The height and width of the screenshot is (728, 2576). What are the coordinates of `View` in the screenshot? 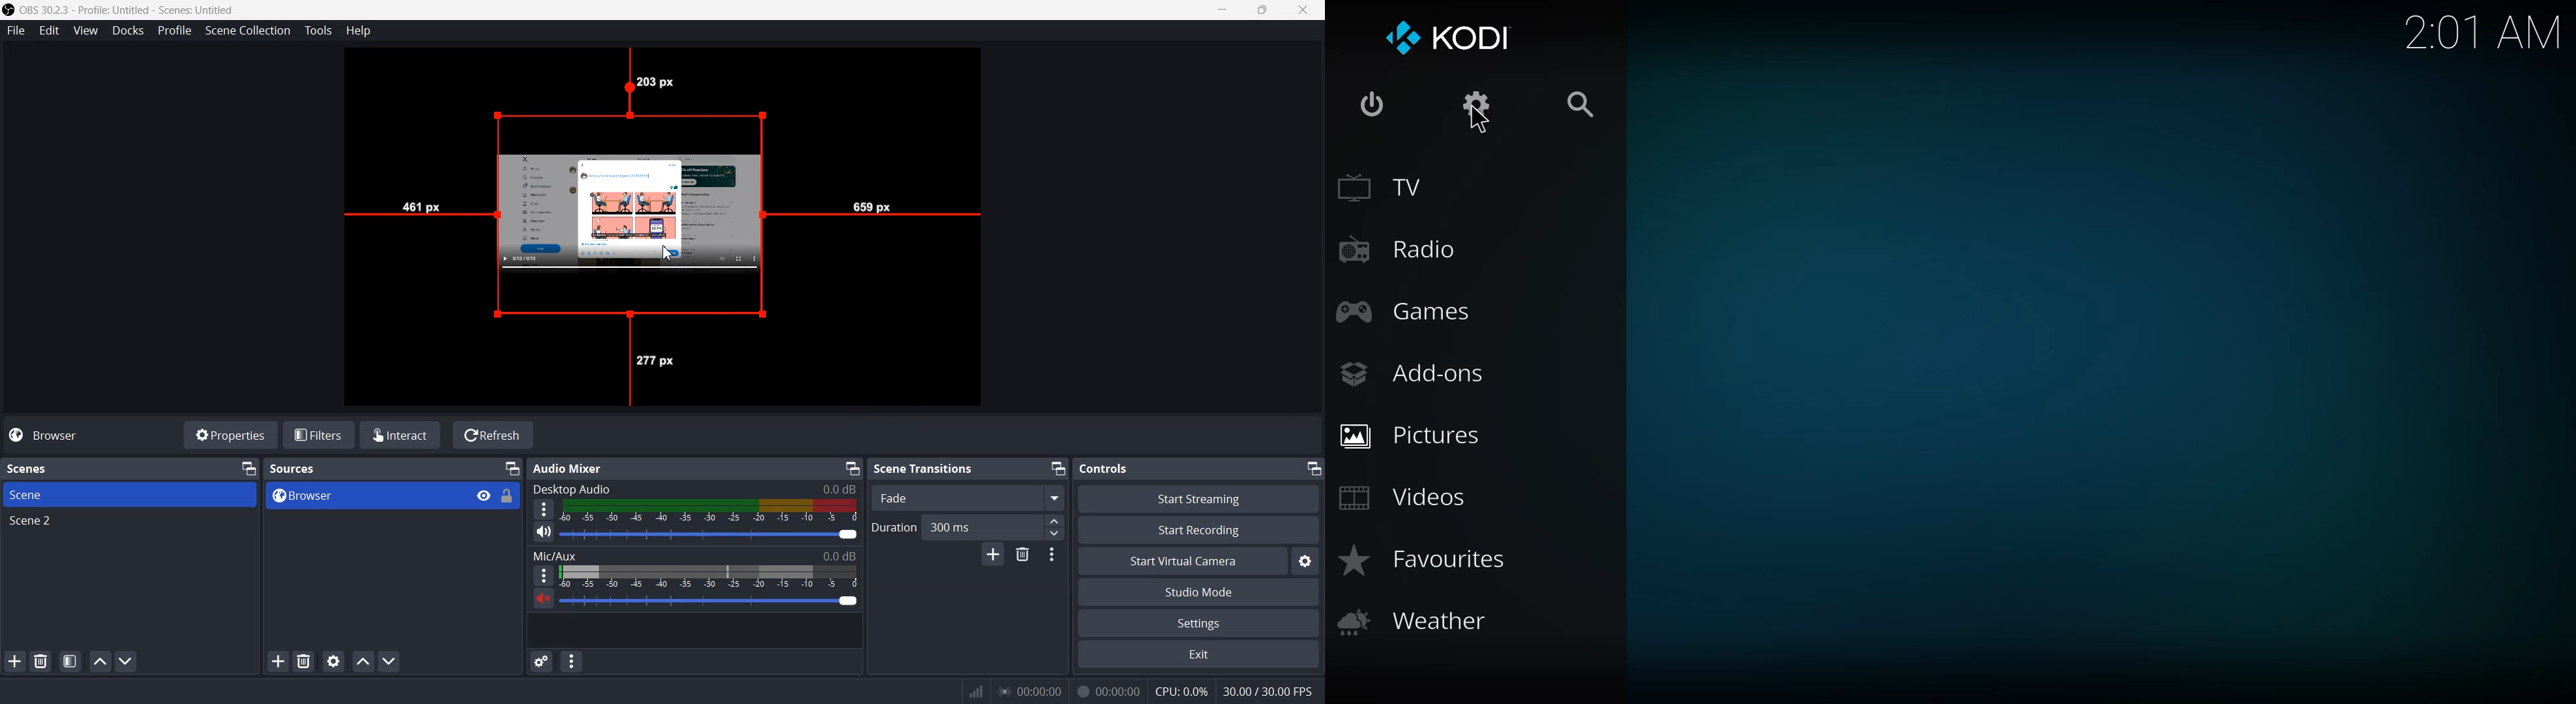 It's located at (478, 495).